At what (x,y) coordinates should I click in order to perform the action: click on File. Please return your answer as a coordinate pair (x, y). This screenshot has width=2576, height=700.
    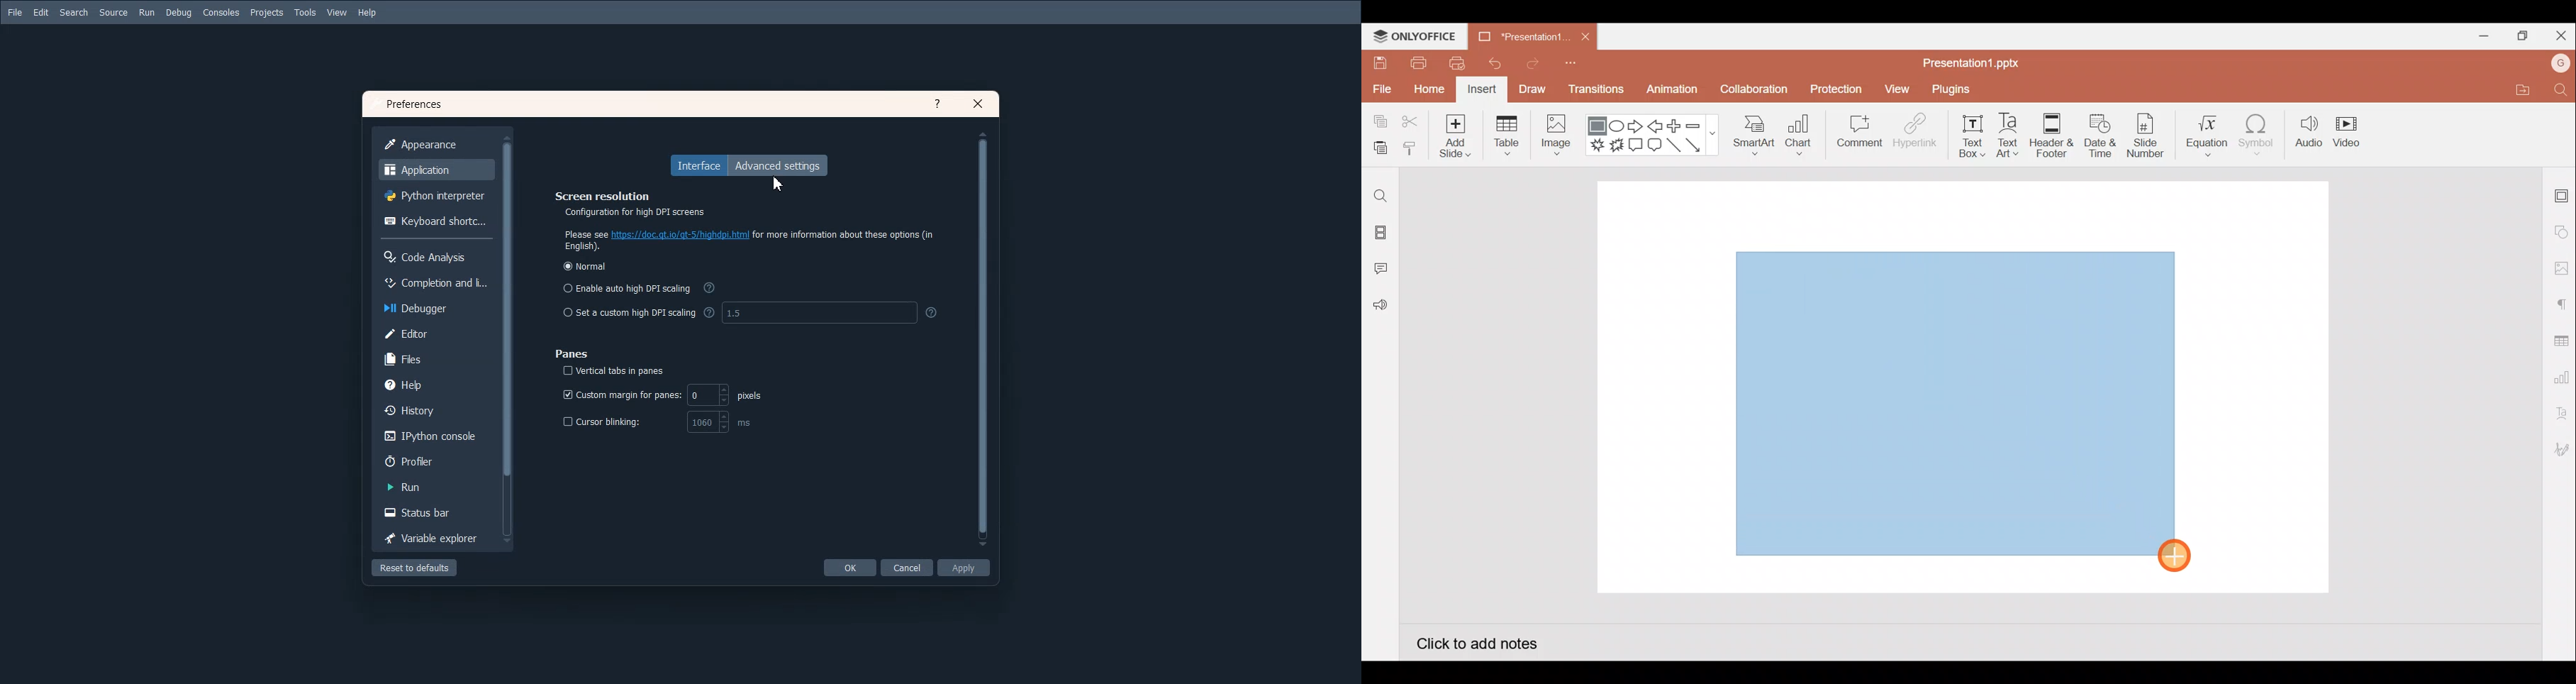
    Looking at the image, I should click on (15, 12).